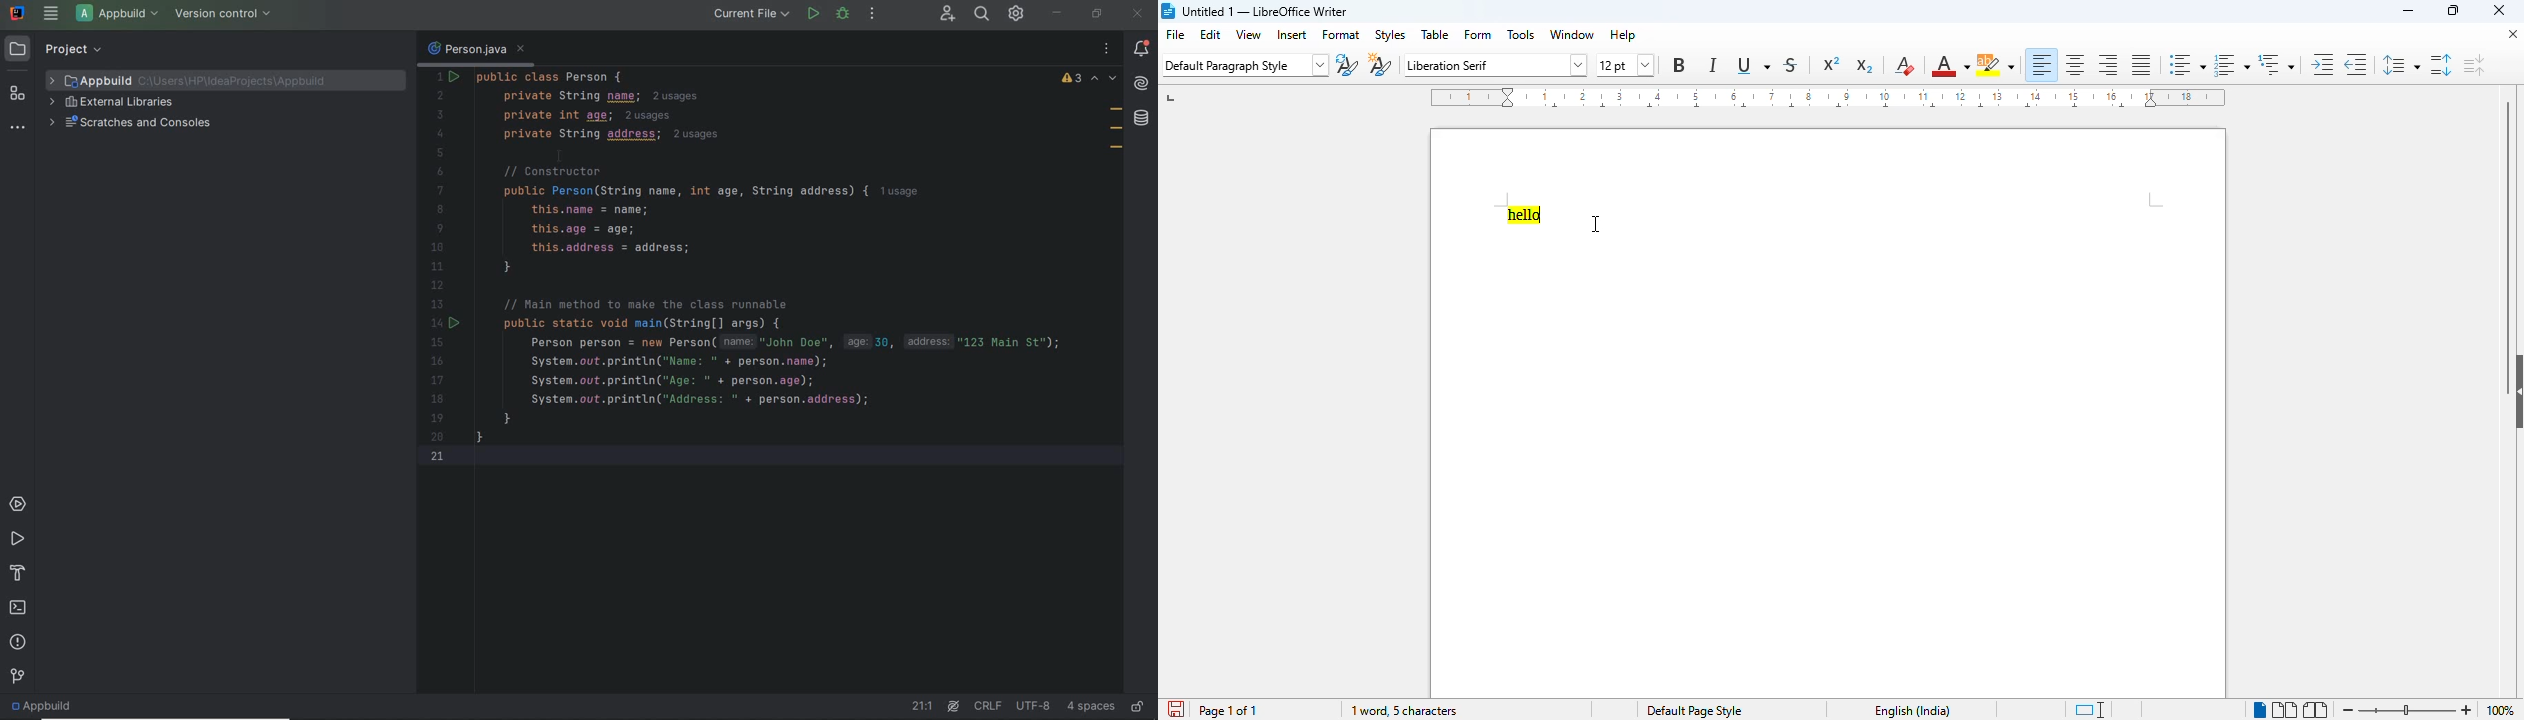 The image size is (2548, 728). I want to click on view, so click(1248, 34).